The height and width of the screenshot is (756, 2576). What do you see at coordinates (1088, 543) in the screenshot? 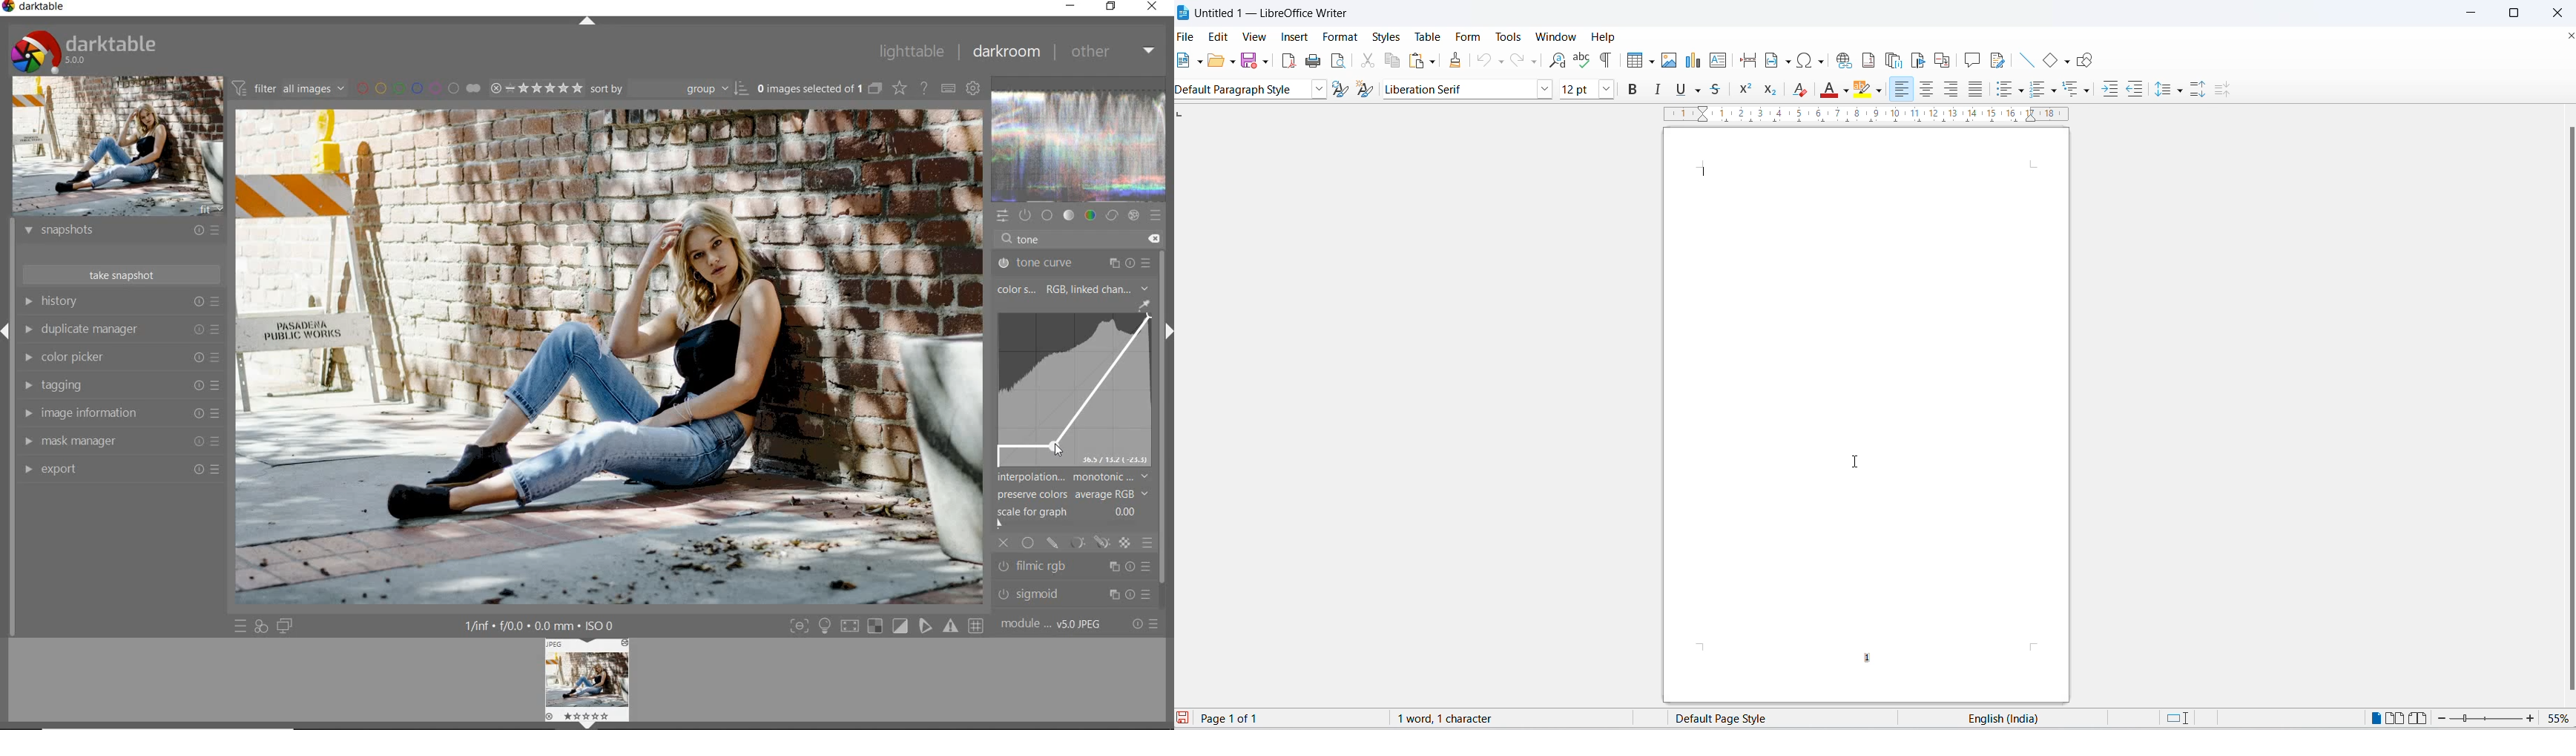
I see `mask options` at bounding box center [1088, 543].